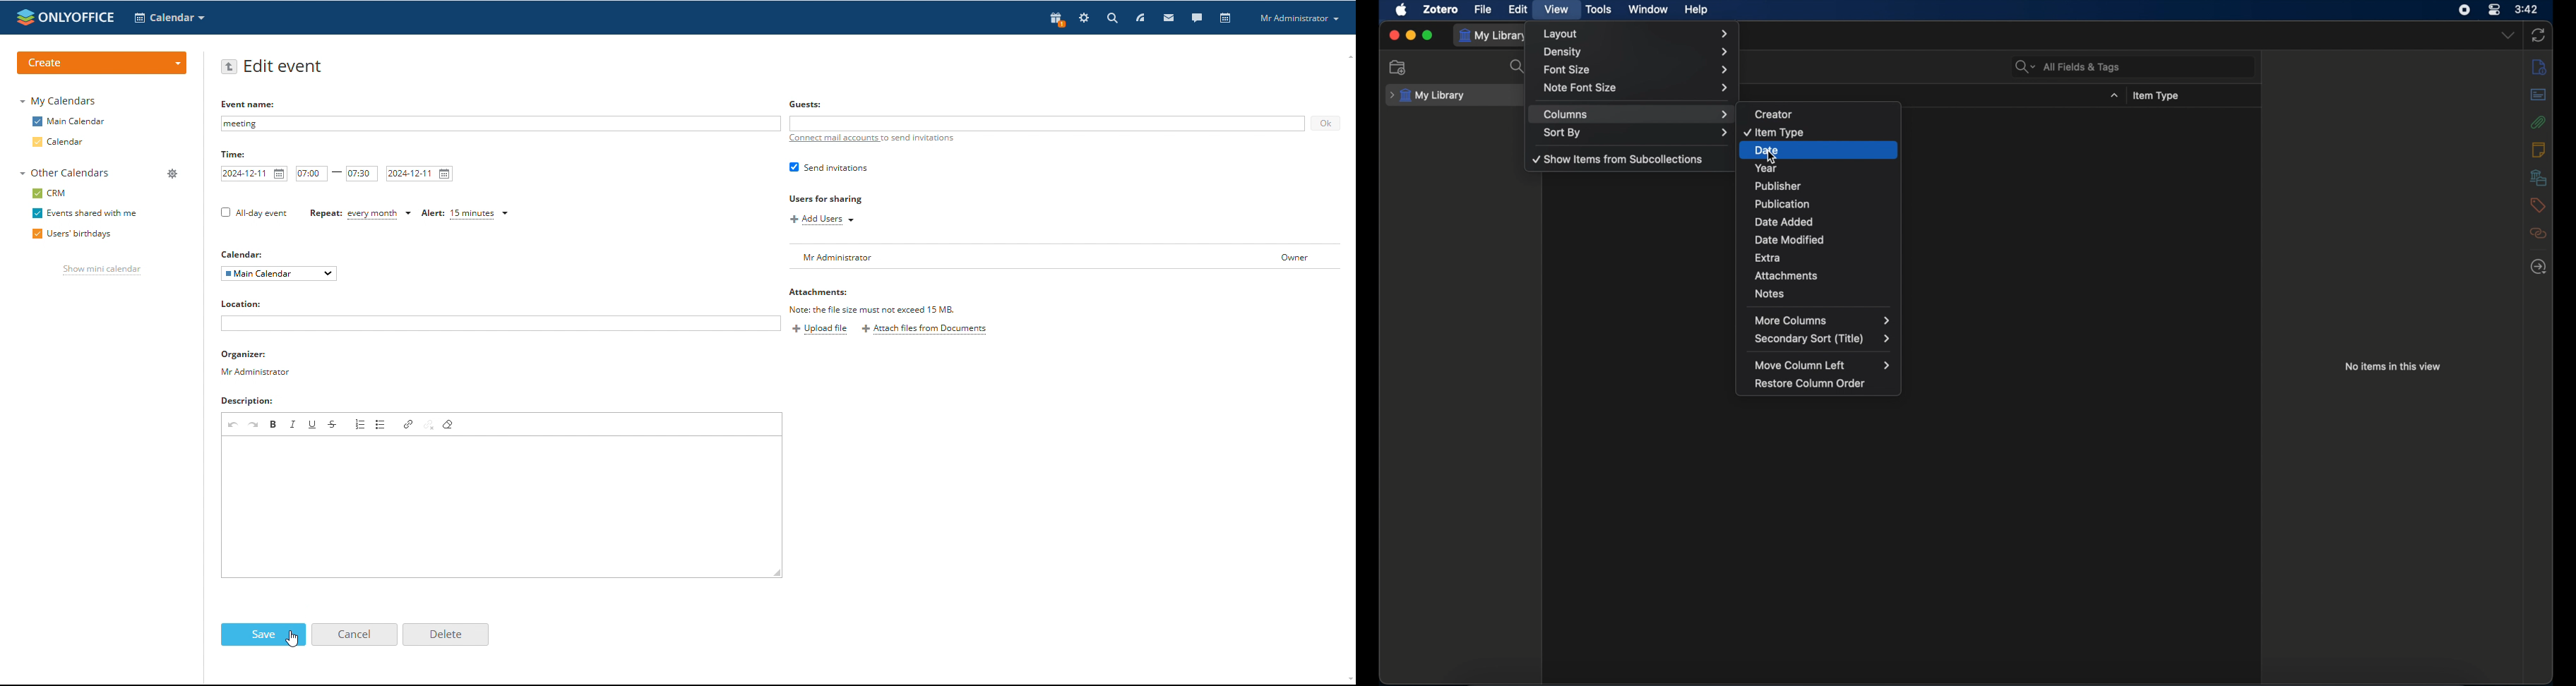 The image size is (2576, 700). Describe the element at coordinates (103, 63) in the screenshot. I see `create` at that location.